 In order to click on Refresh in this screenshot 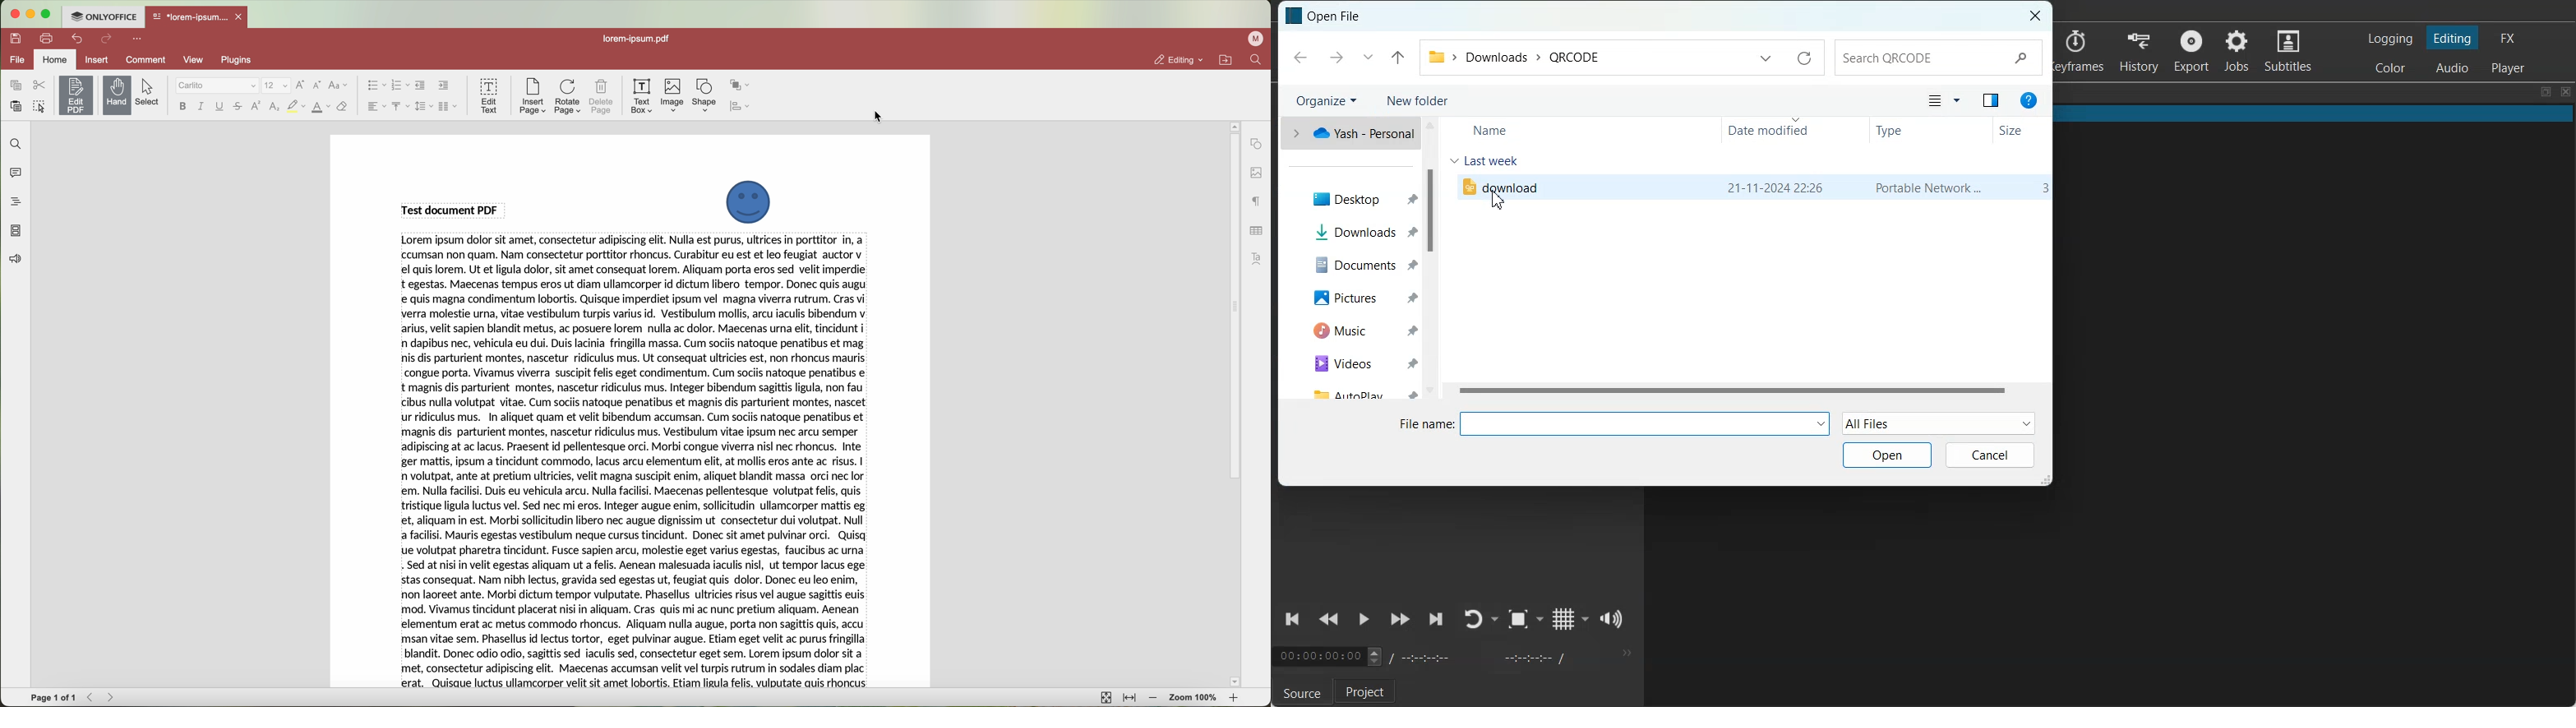, I will do `click(1803, 58)`.